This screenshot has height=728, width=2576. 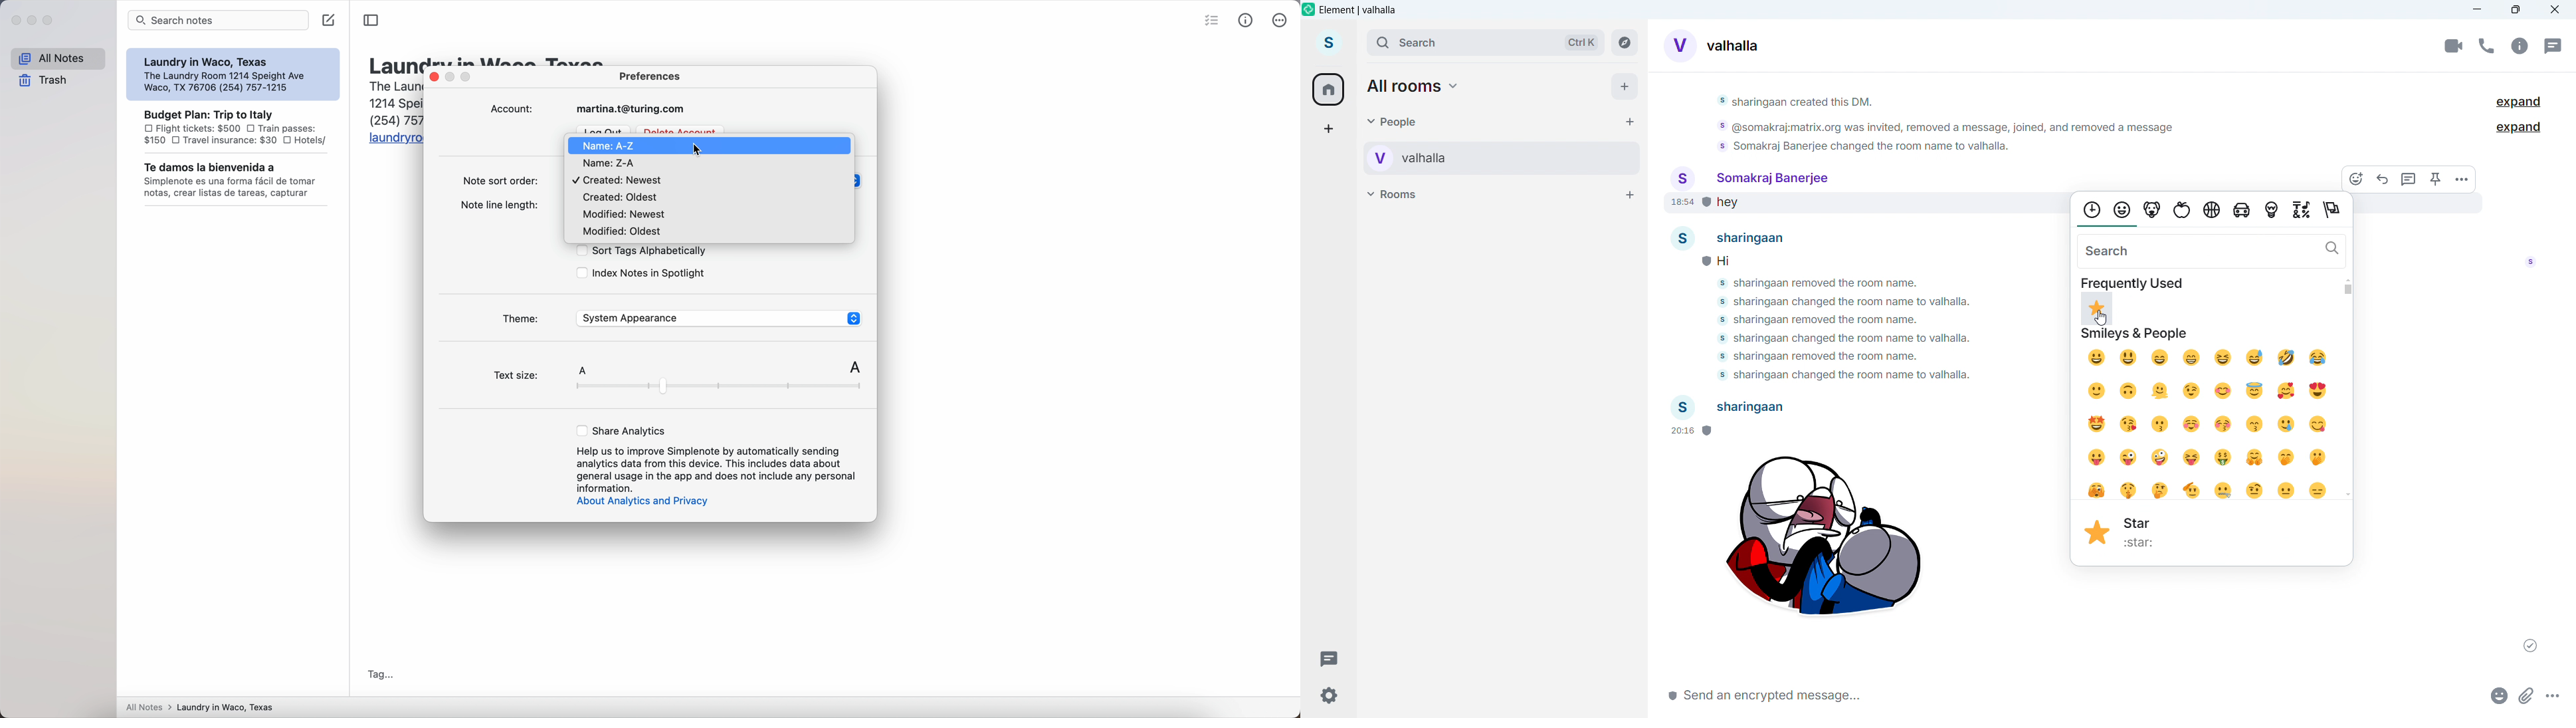 What do you see at coordinates (2289, 392) in the screenshot?
I see `smiling face with hearts` at bounding box center [2289, 392].